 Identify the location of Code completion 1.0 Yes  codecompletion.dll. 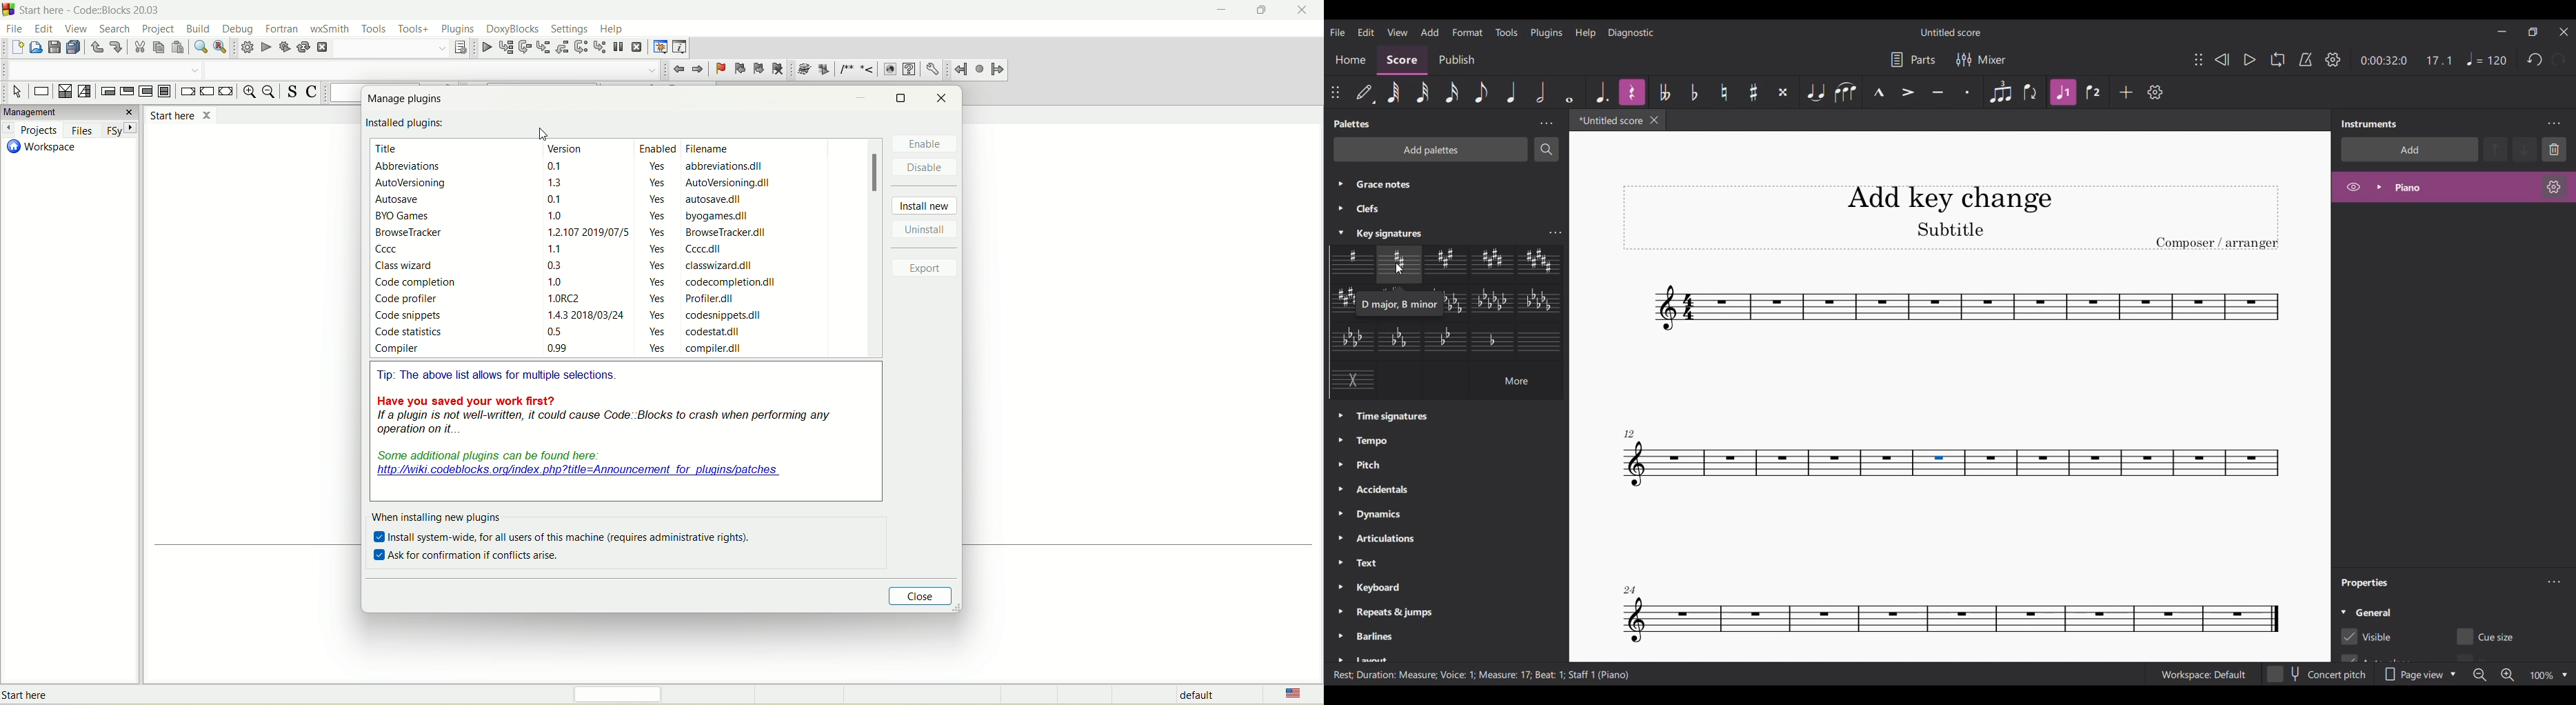
(580, 283).